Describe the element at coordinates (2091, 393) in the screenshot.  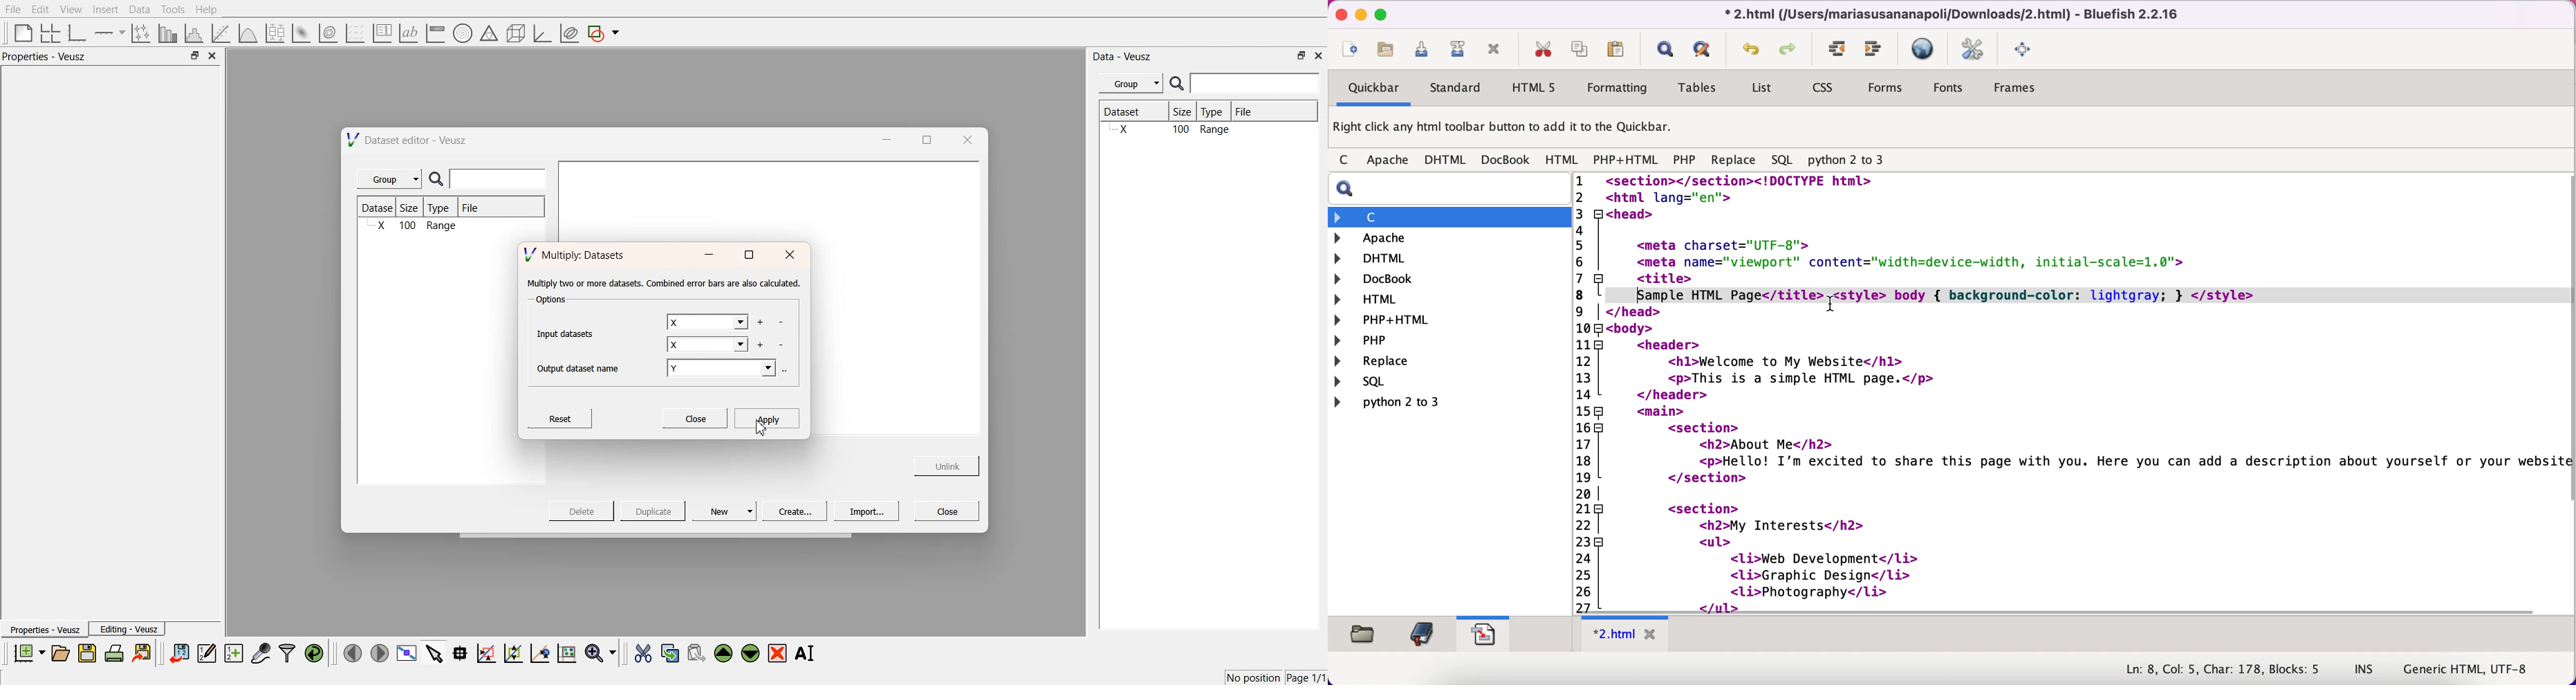
I see `Html code to create a website. It talks about "This is my website" in the header. In the <main> section it says "Hello! I am excited to share this page with you." It also lists different interests under "My interests" and provides the html code for designing the entire structure of the website. ` at that location.